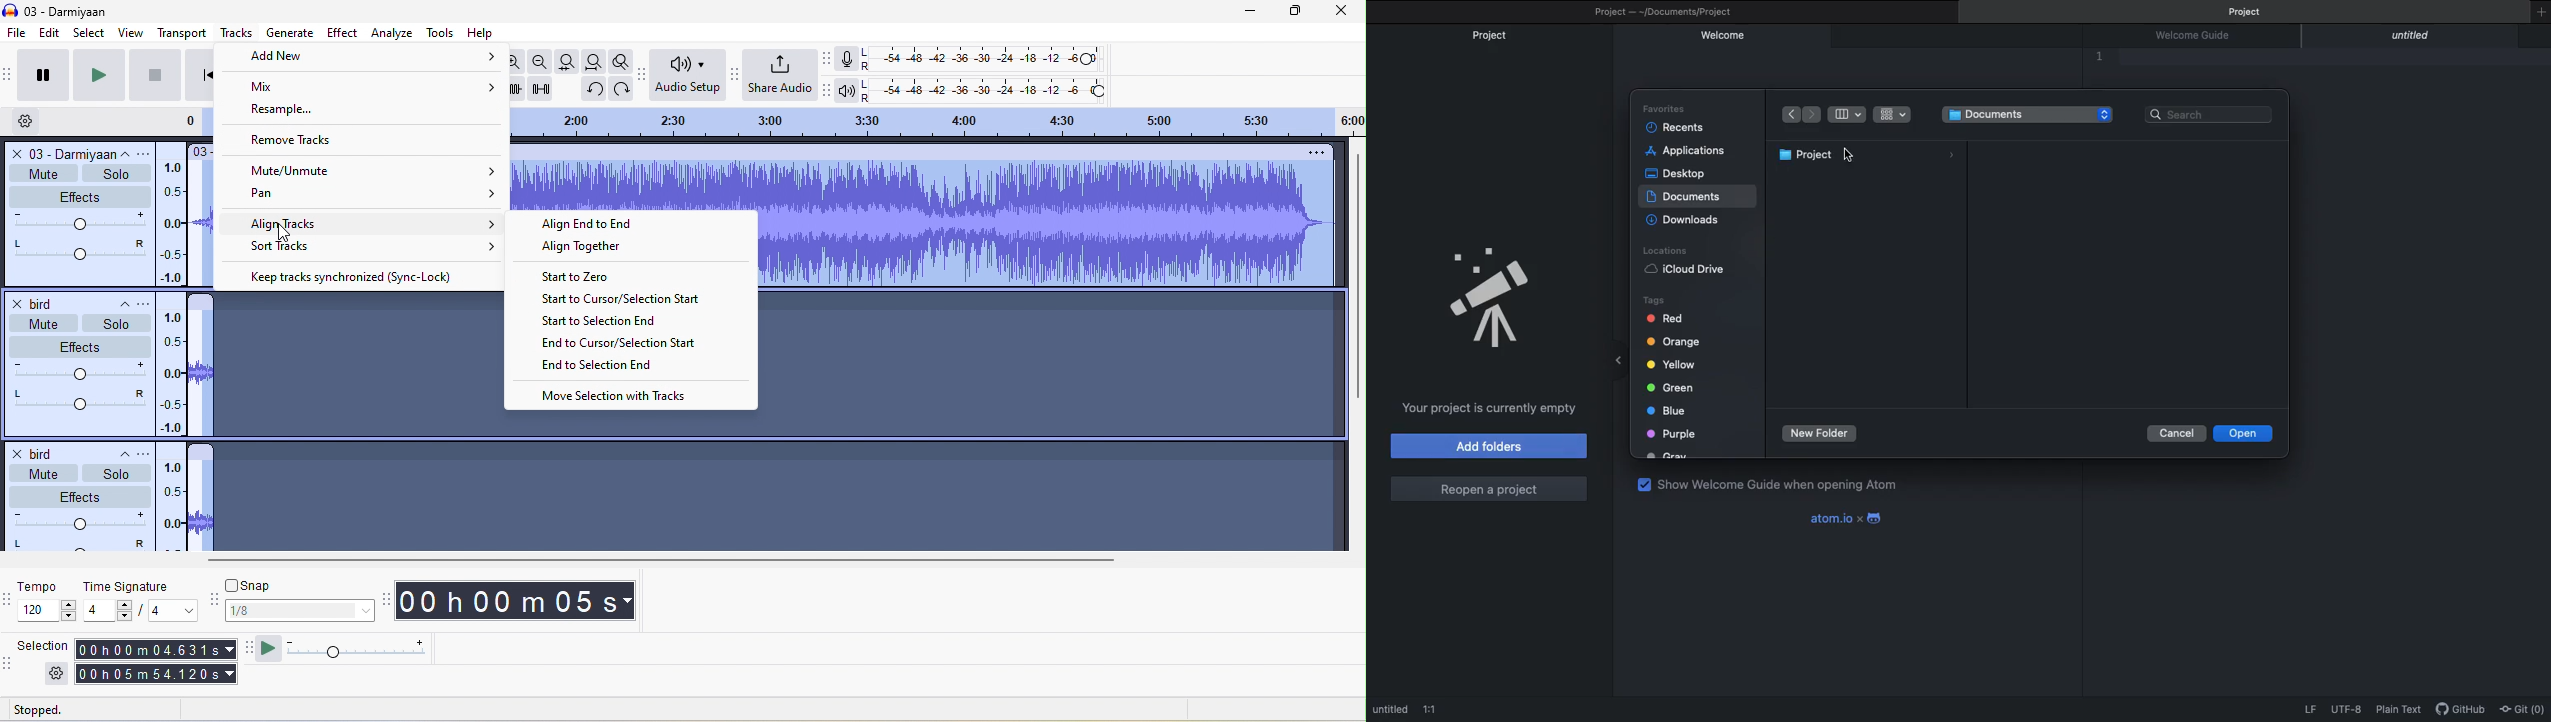 Image resolution: width=2576 pixels, height=728 pixels. Describe the element at coordinates (570, 61) in the screenshot. I see `file selection to width` at that location.